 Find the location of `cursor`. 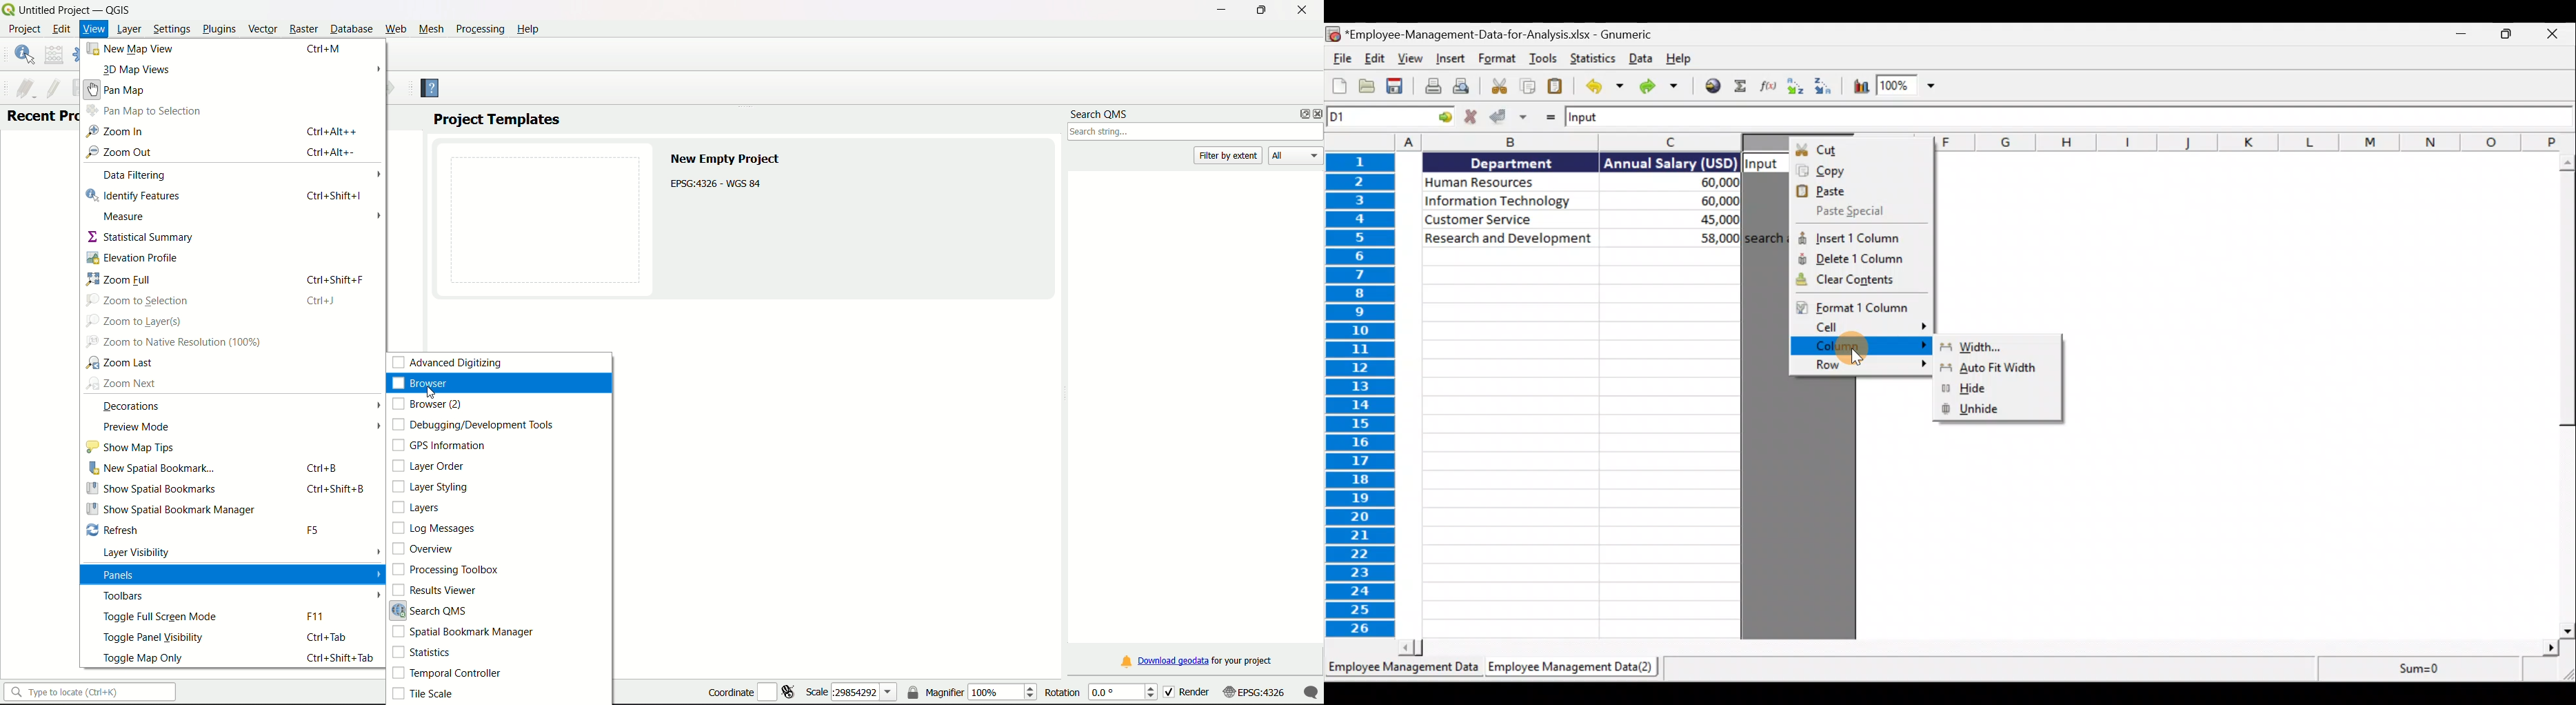

cursor is located at coordinates (1856, 358).